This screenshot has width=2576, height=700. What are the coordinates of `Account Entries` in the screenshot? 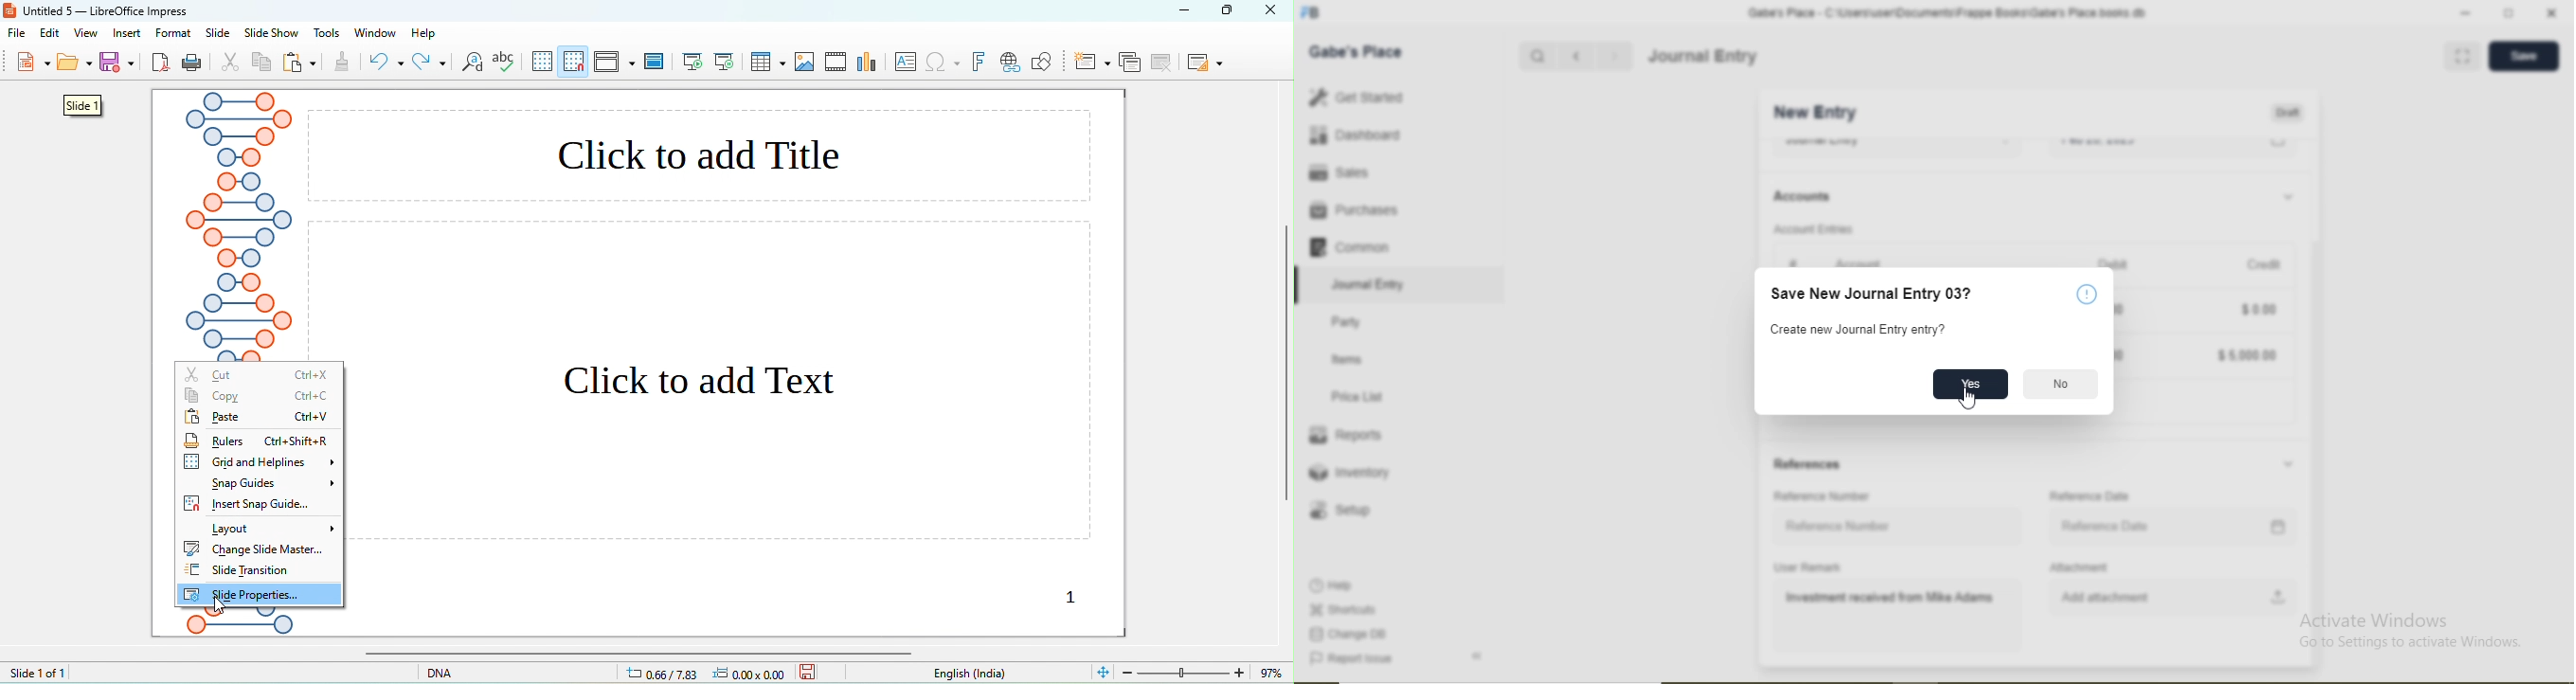 It's located at (1813, 229).